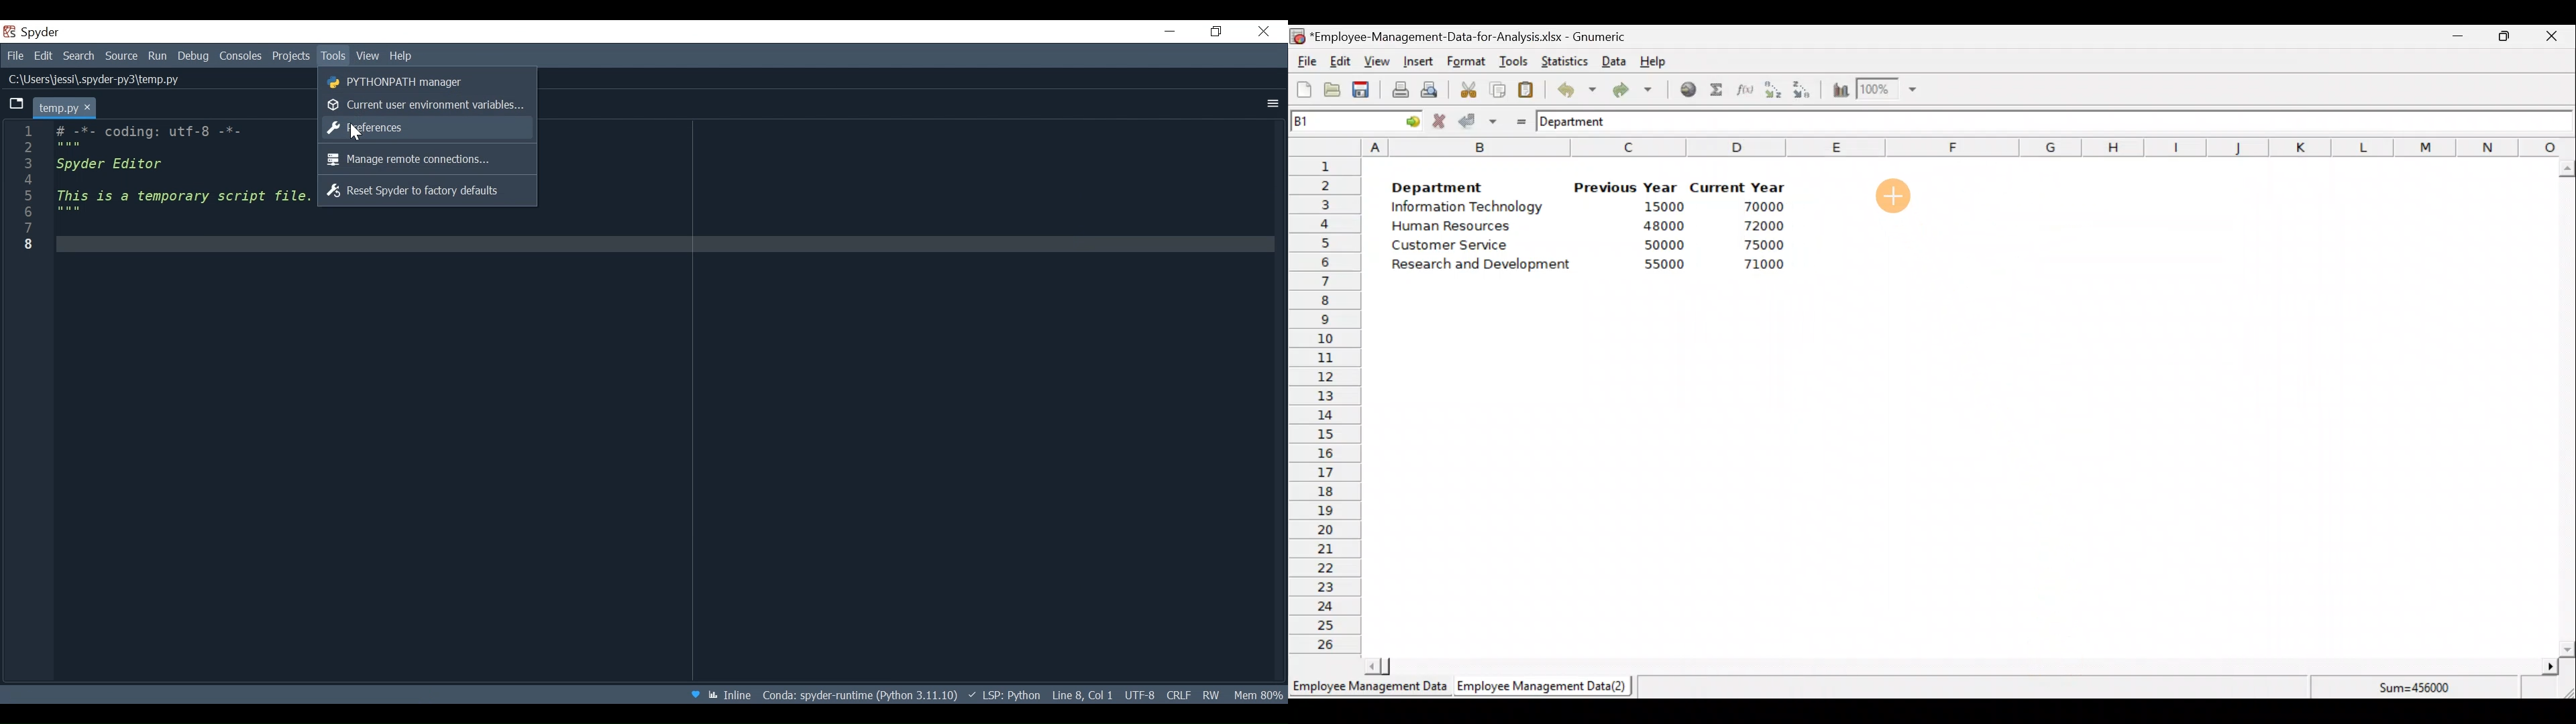  Describe the element at coordinates (333, 56) in the screenshot. I see `Tools` at that location.